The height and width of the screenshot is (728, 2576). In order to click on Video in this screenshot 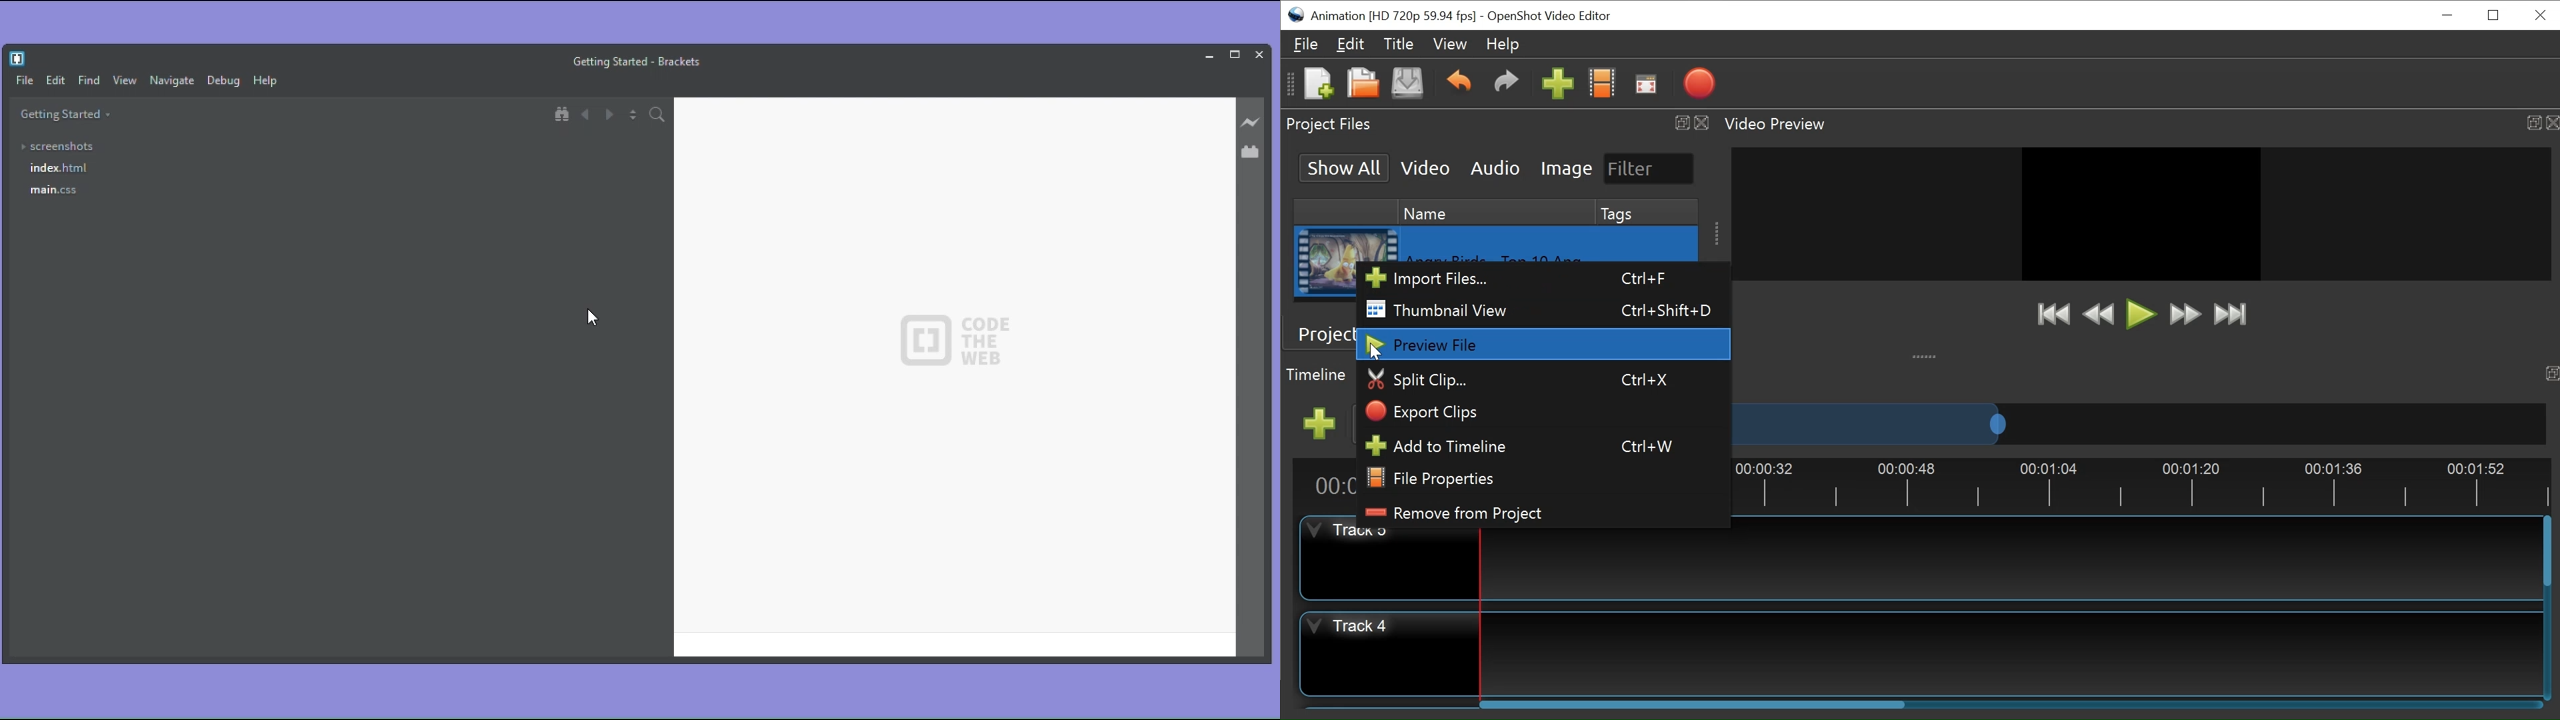, I will do `click(1425, 167)`.